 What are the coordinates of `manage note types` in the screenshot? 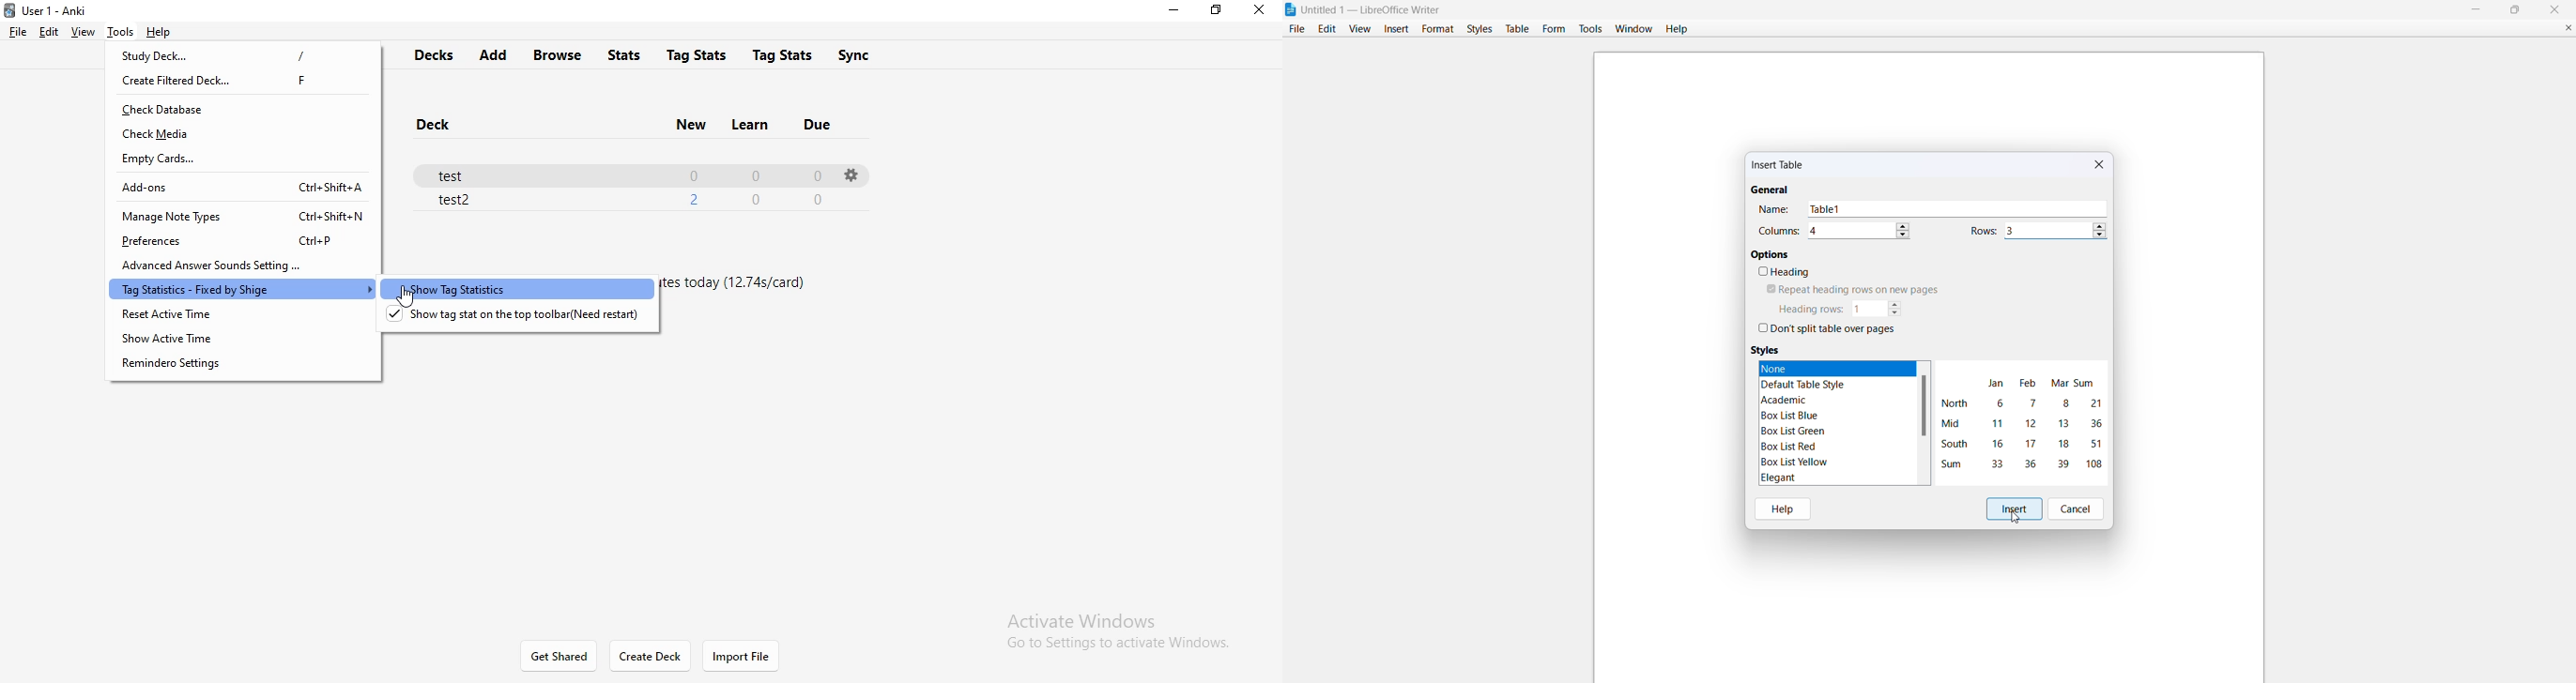 It's located at (241, 214).